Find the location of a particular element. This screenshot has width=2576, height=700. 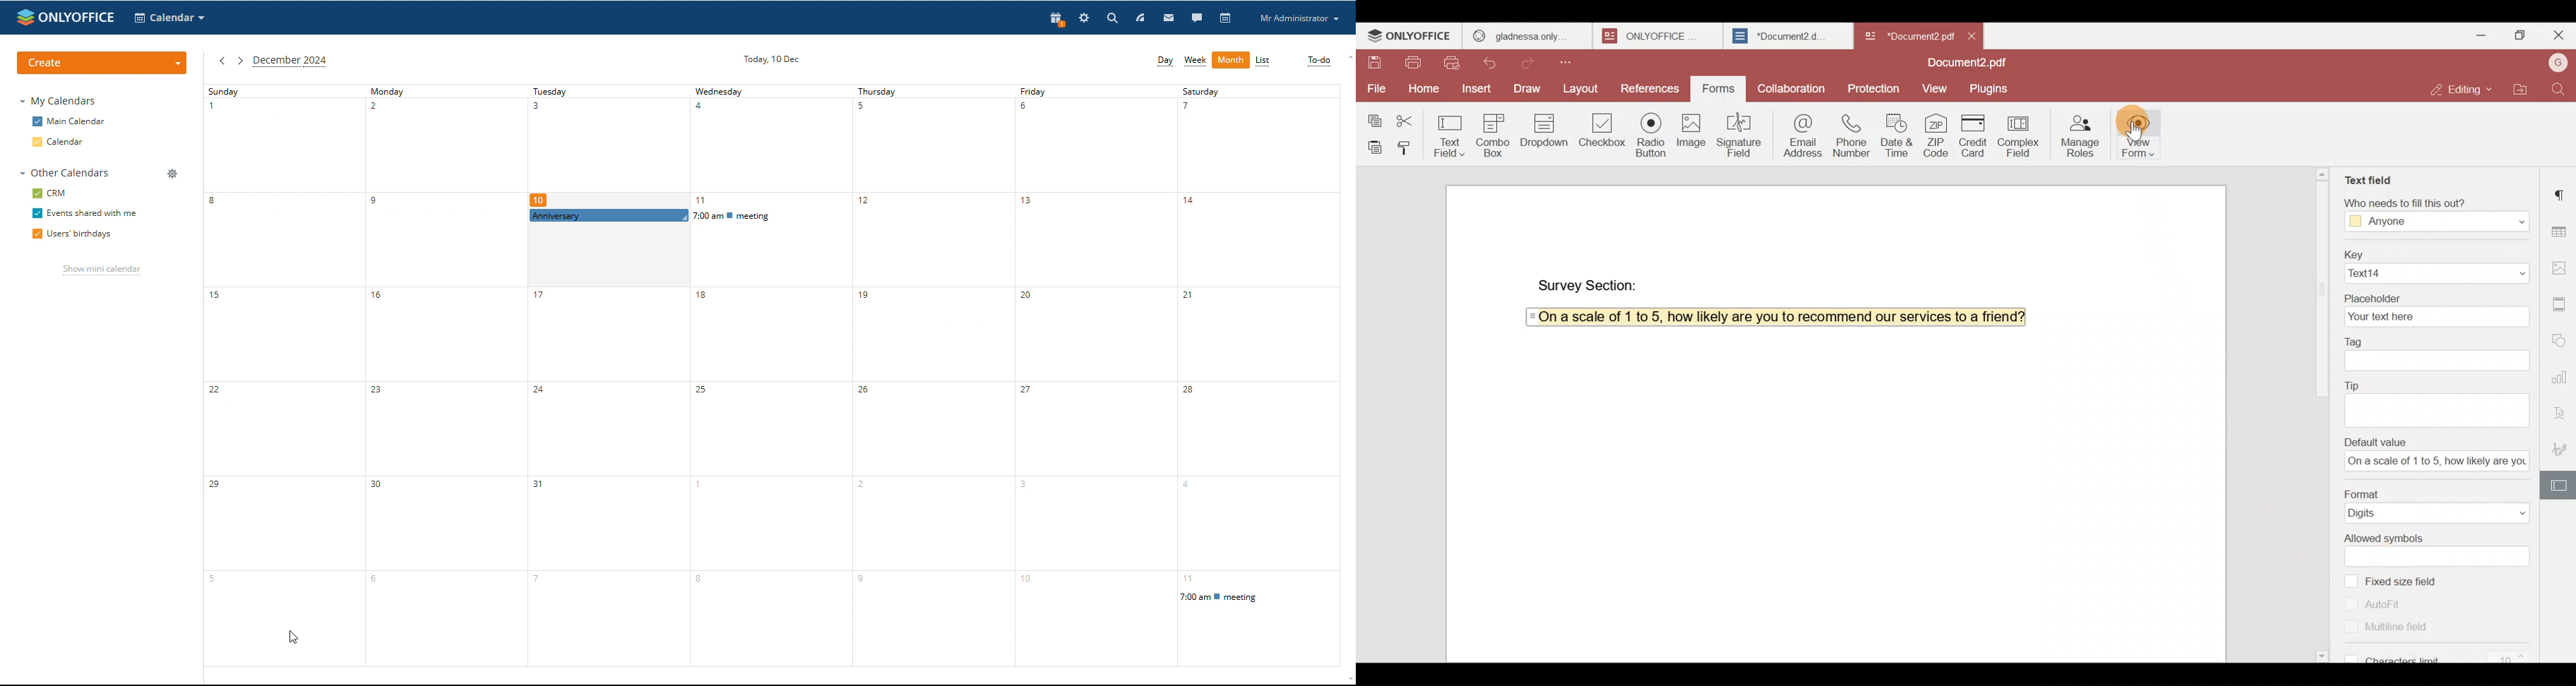

View is located at coordinates (1932, 87).